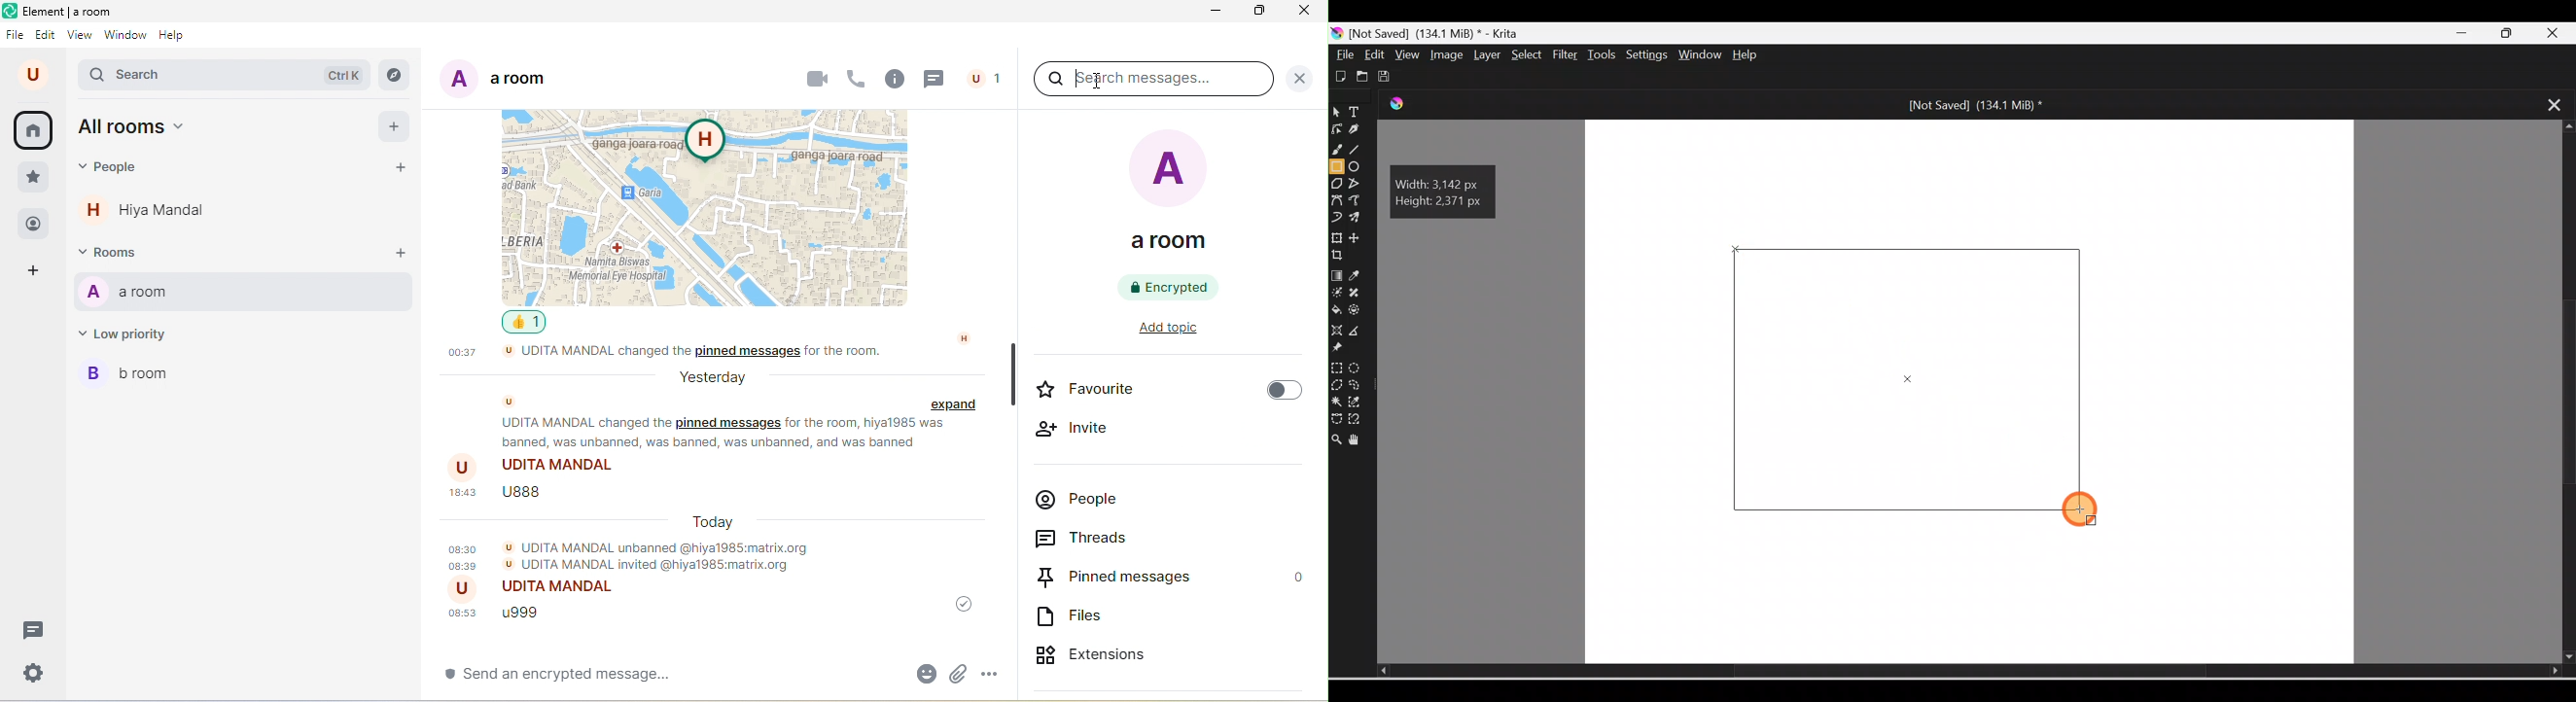 The width and height of the screenshot is (2576, 728). Describe the element at coordinates (1339, 151) in the screenshot. I see `Freehand brush tool` at that location.